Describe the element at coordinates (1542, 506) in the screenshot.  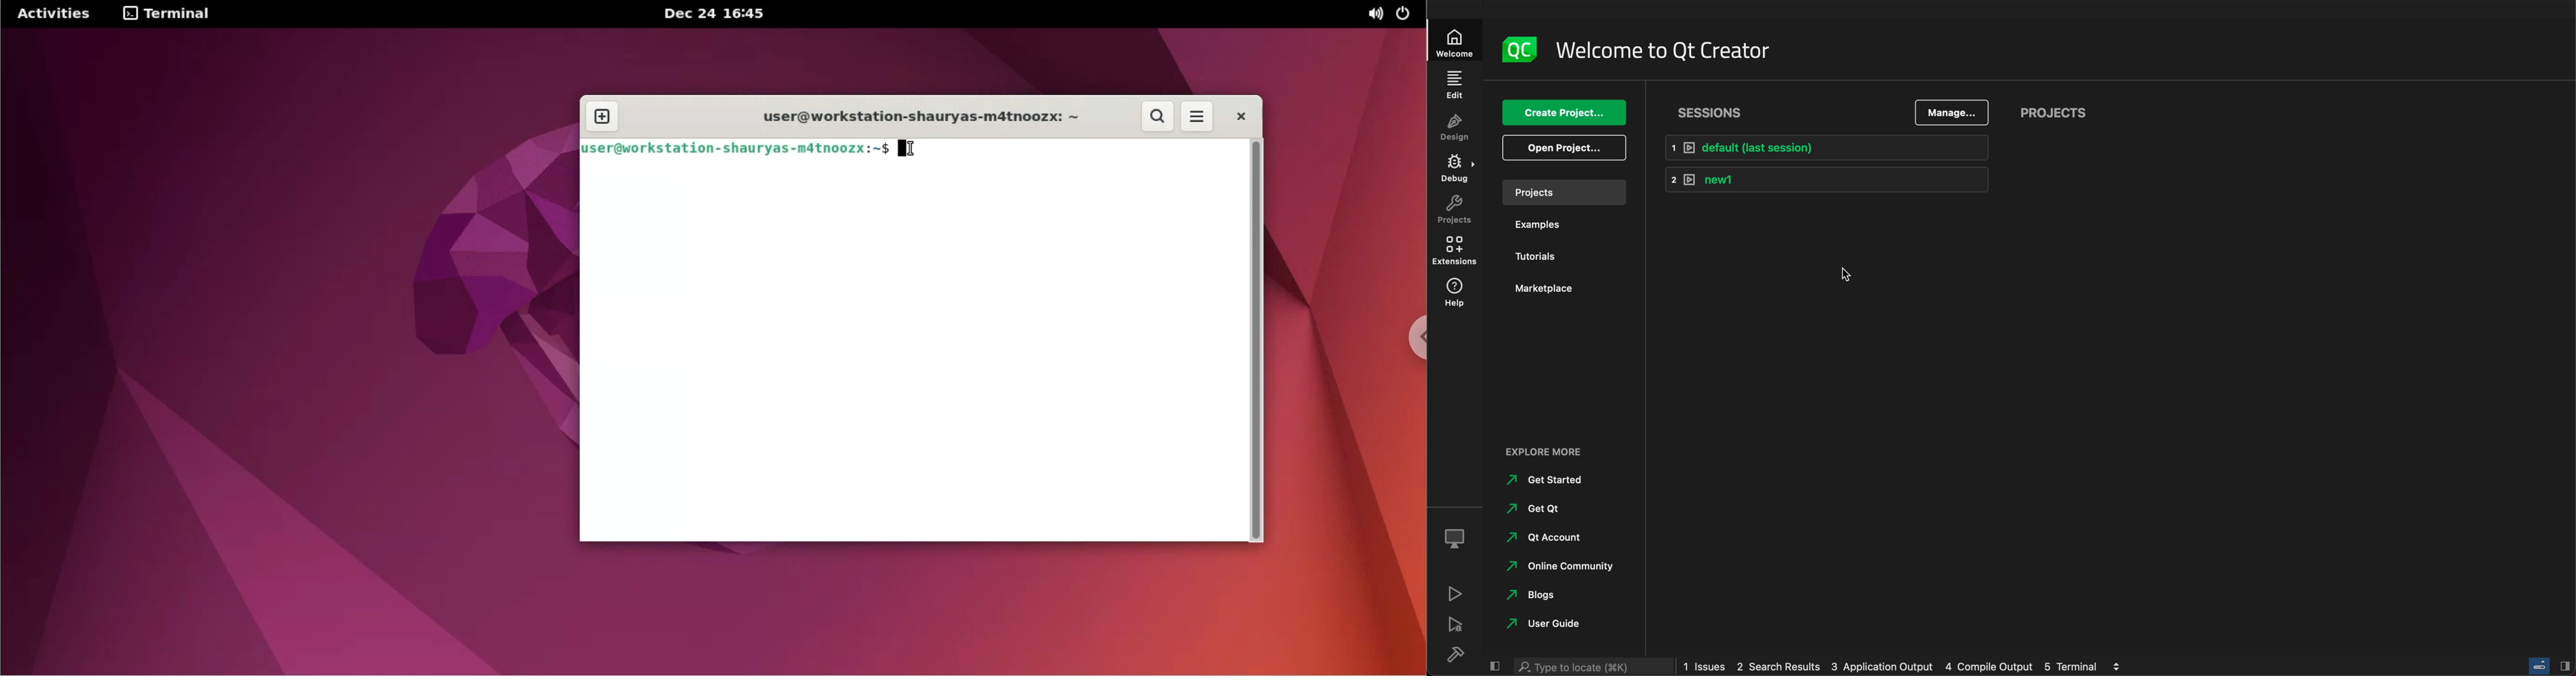
I see `get qt` at that location.